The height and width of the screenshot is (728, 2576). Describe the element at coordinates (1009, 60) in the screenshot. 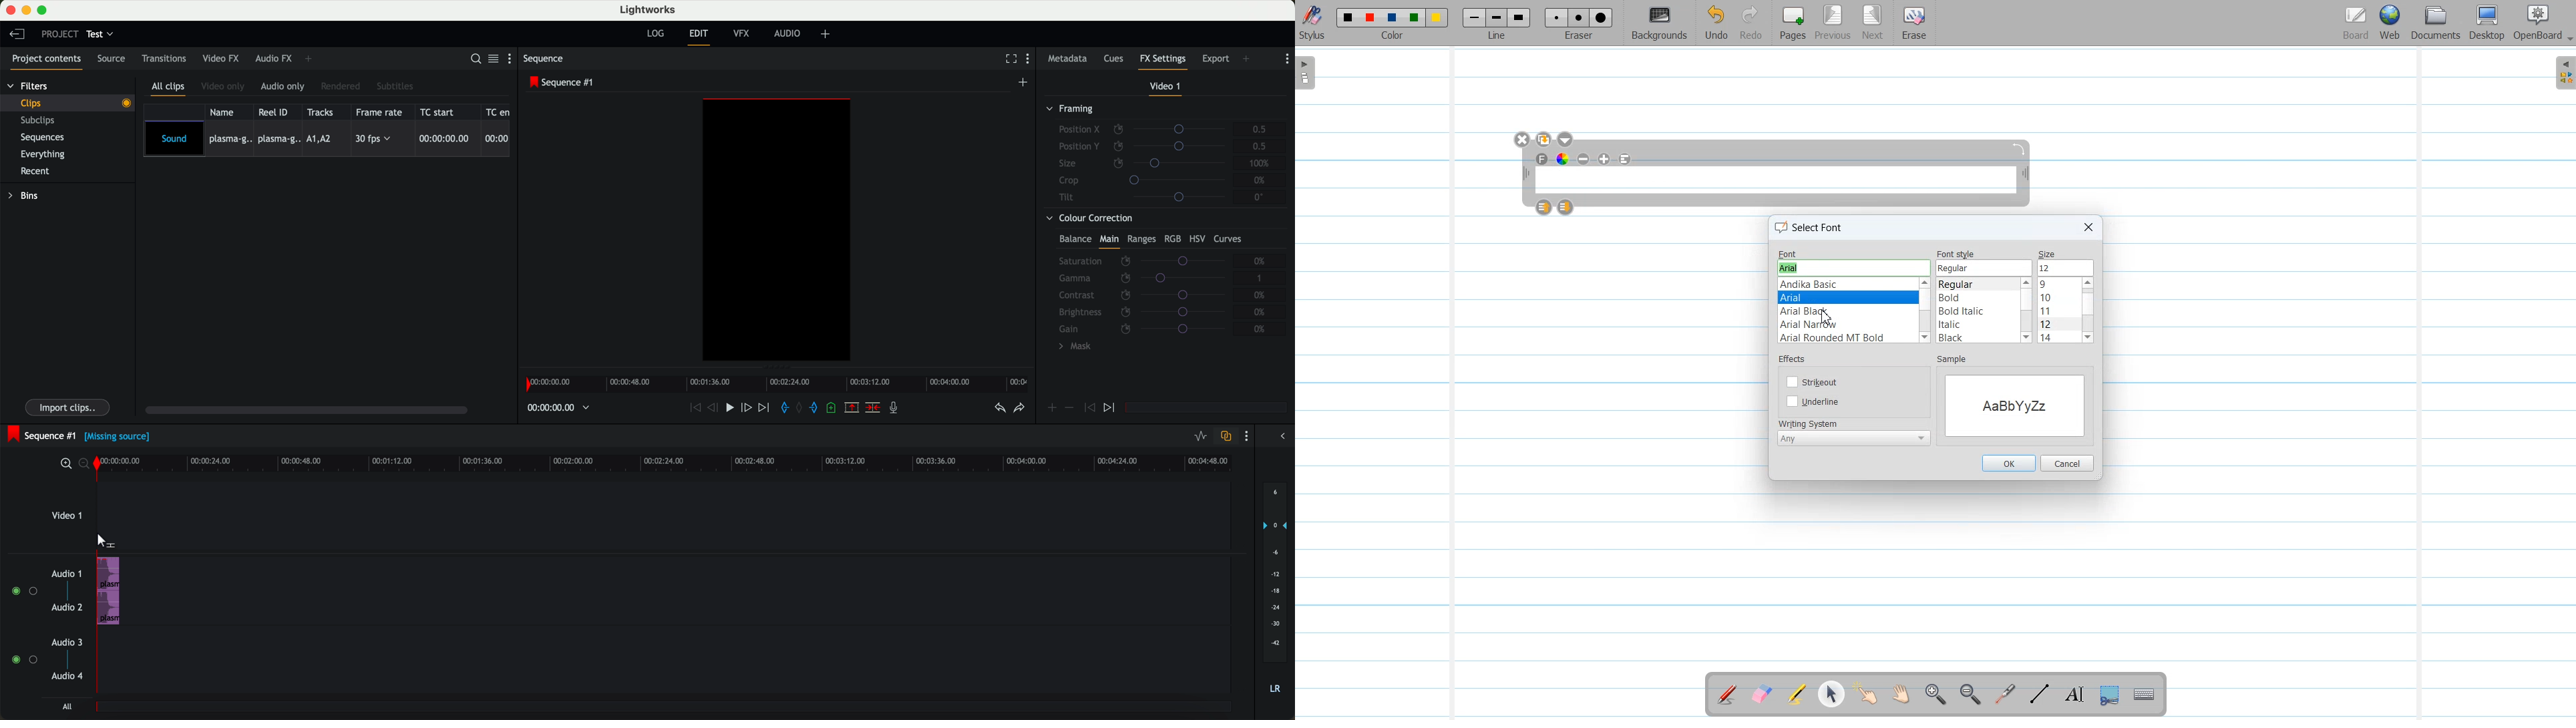

I see `fullscreen` at that location.